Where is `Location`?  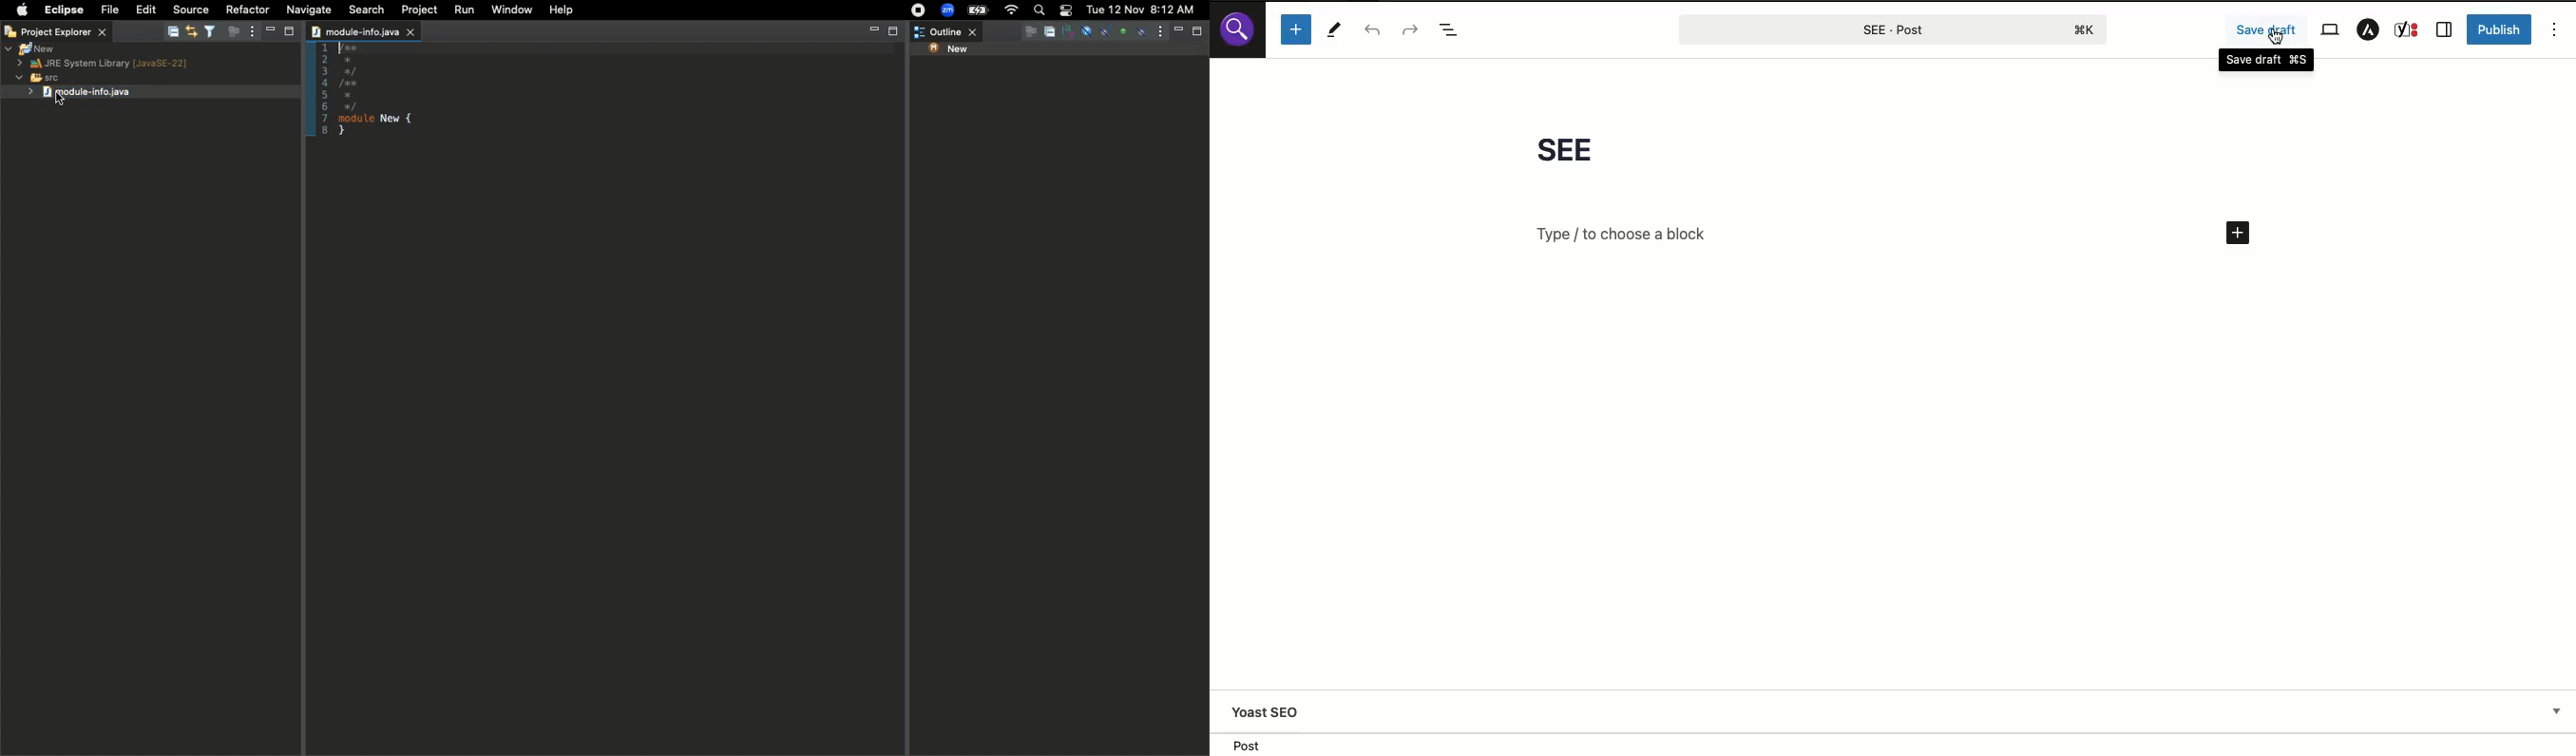
Location is located at coordinates (1893, 744).